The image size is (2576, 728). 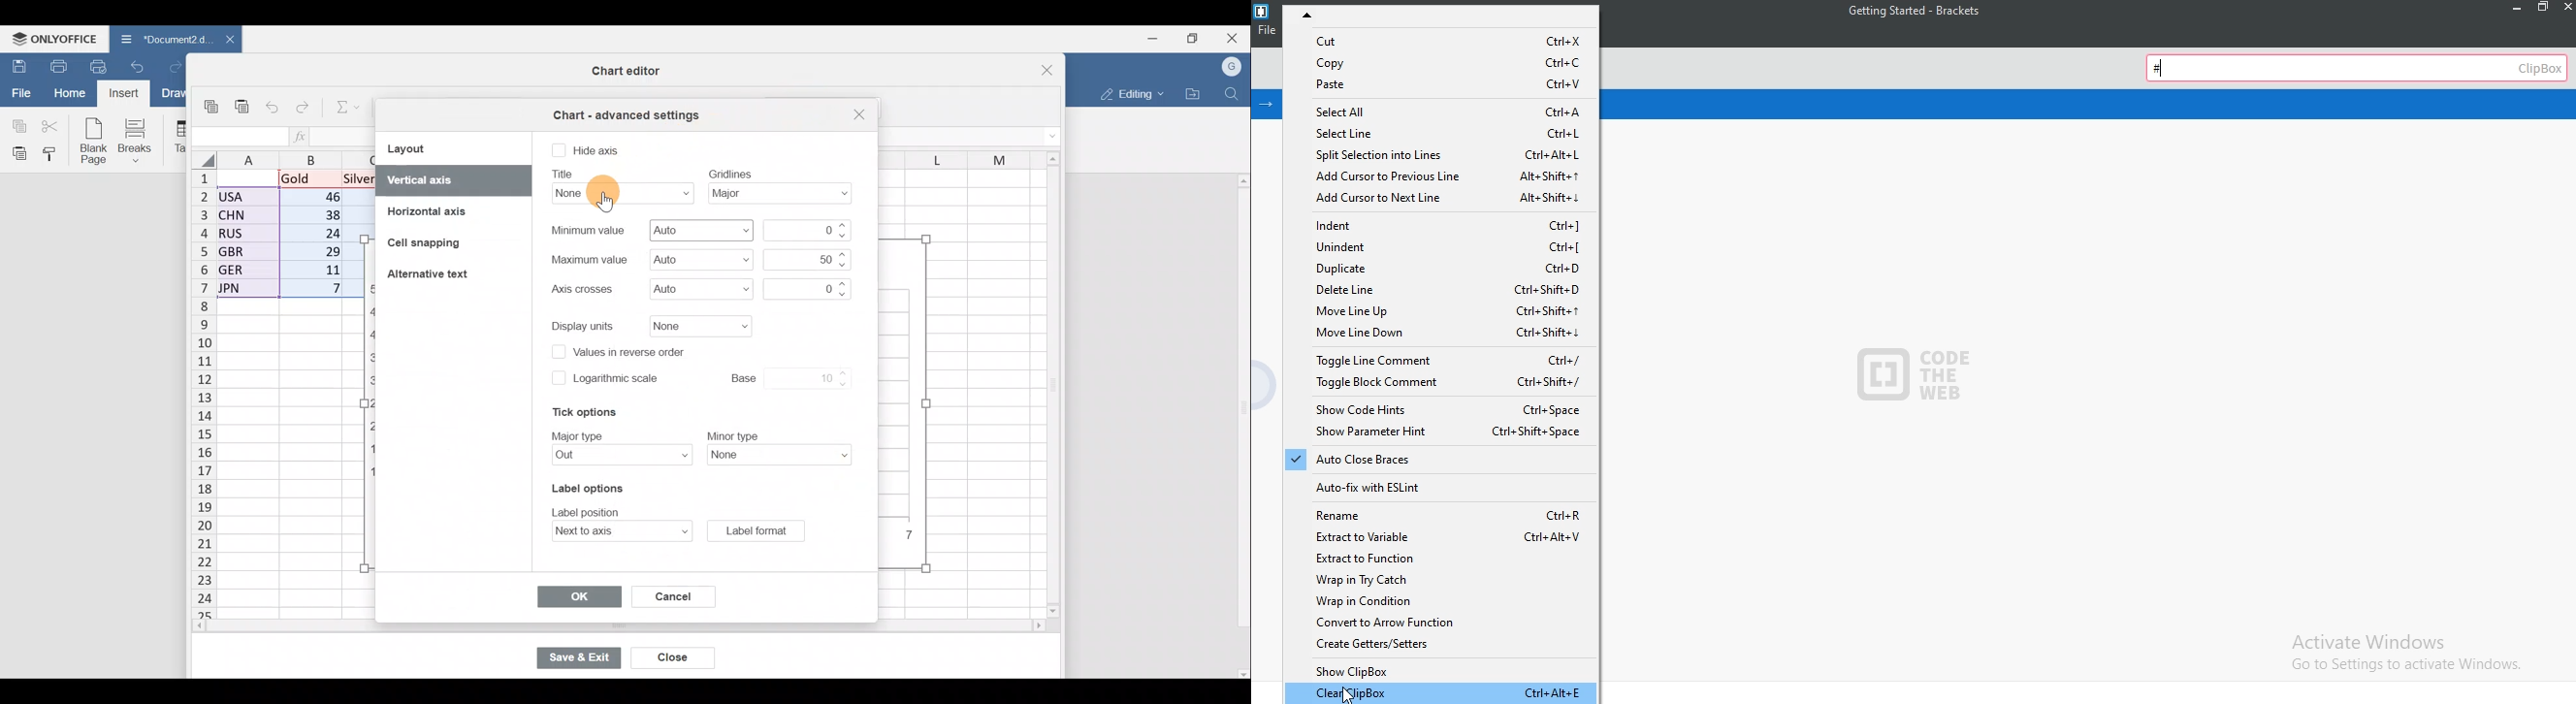 What do you see at coordinates (669, 594) in the screenshot?
I see `Cancel` at bounding box center [669, 594].